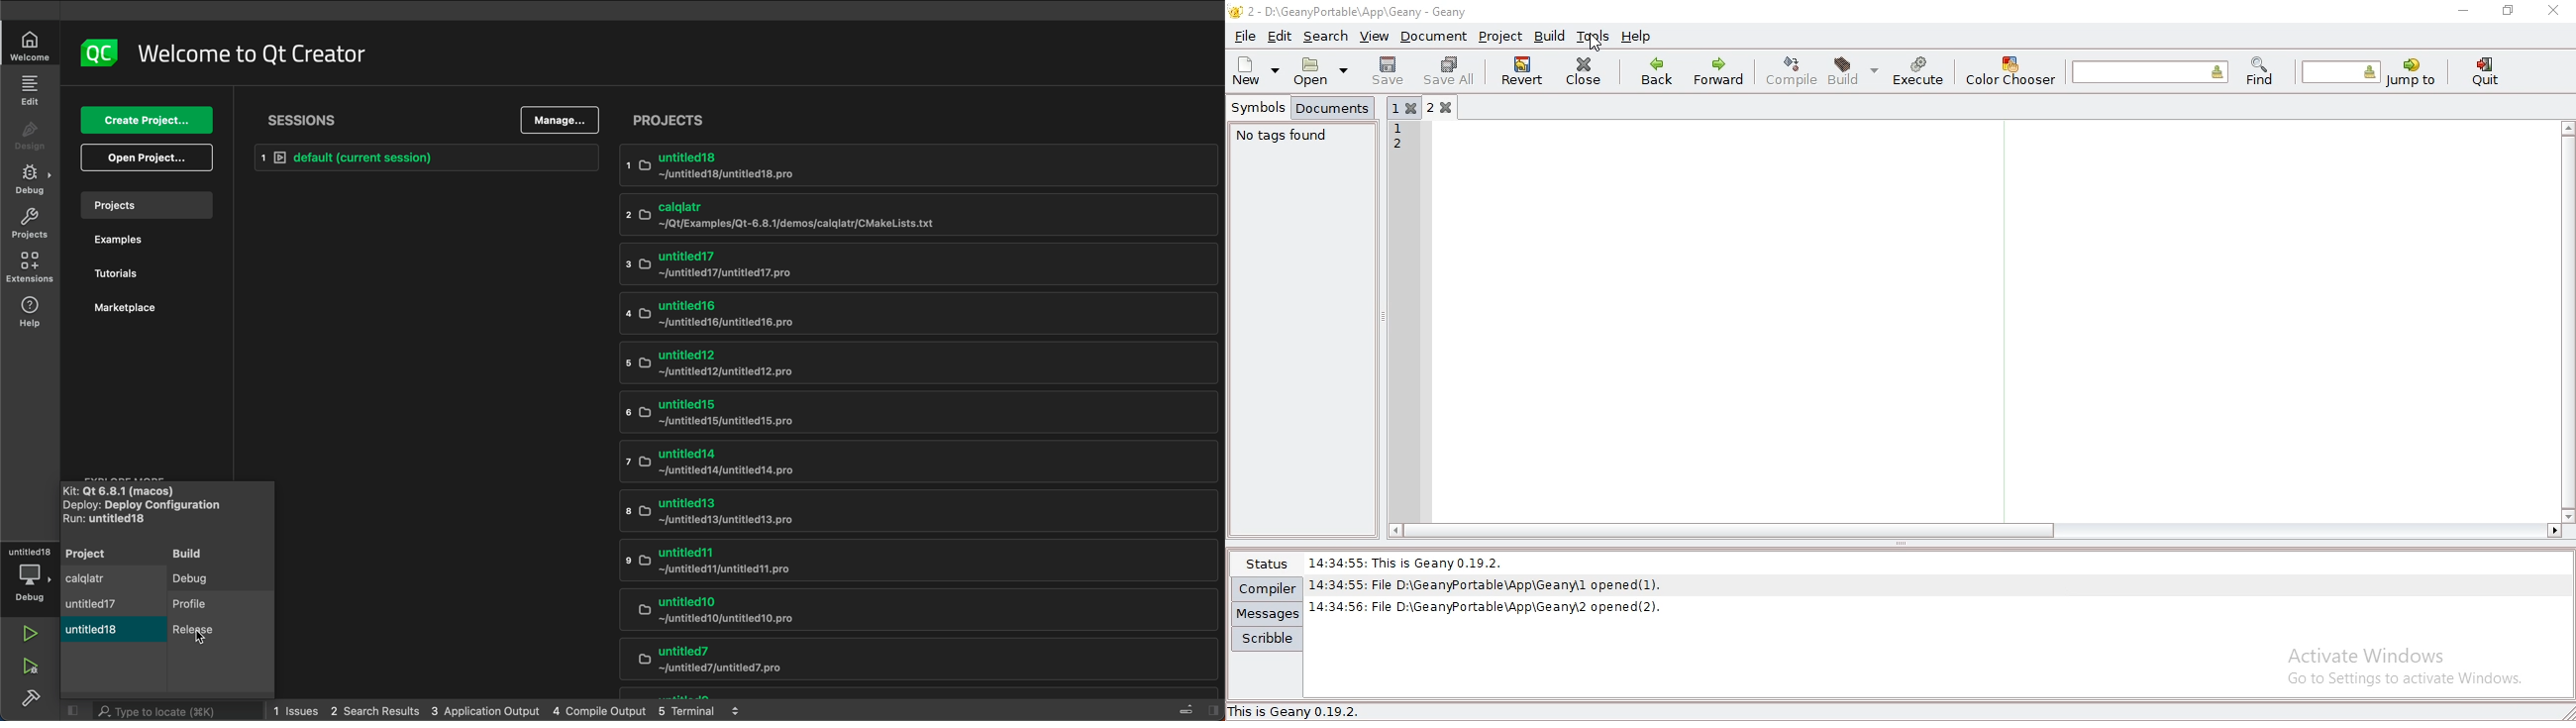 The image size is (2576, 728). I want to click on untitled15, so click(864, 414).